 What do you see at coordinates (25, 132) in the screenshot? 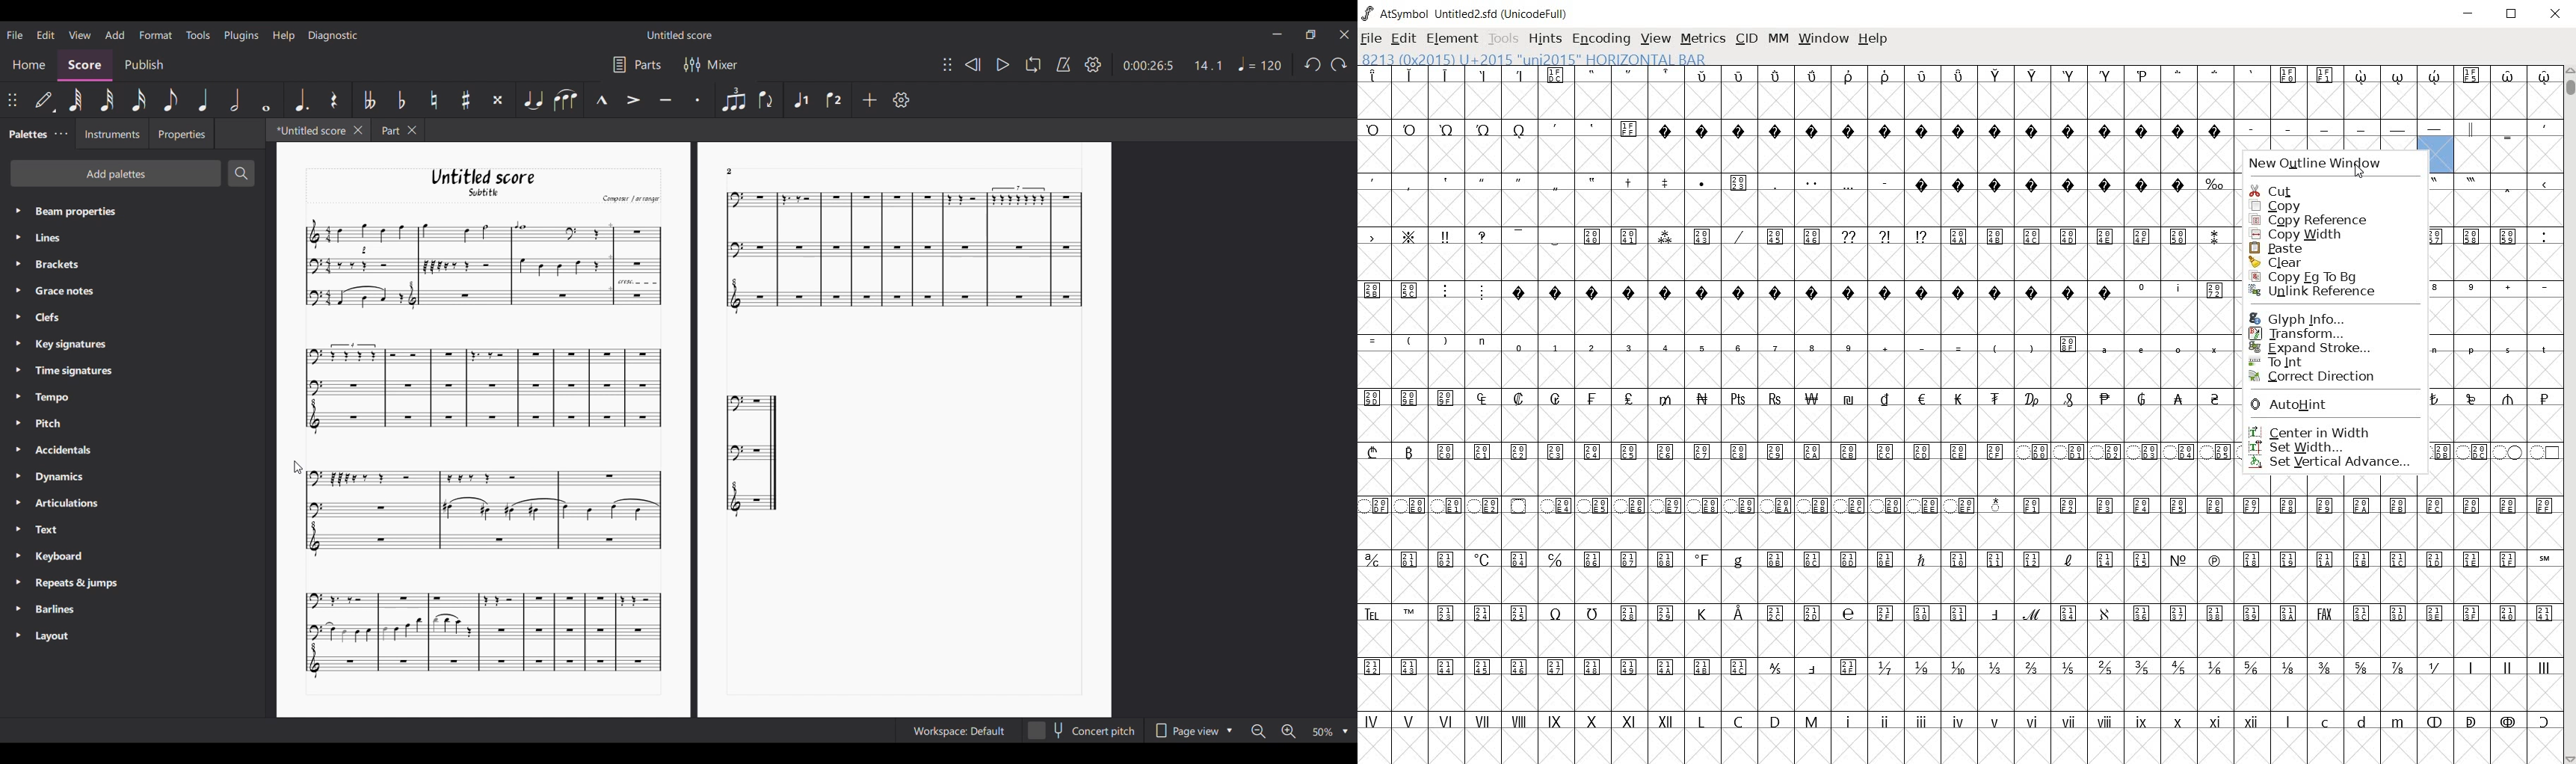
I see `Palettes ` at bounding box center [25, 132].